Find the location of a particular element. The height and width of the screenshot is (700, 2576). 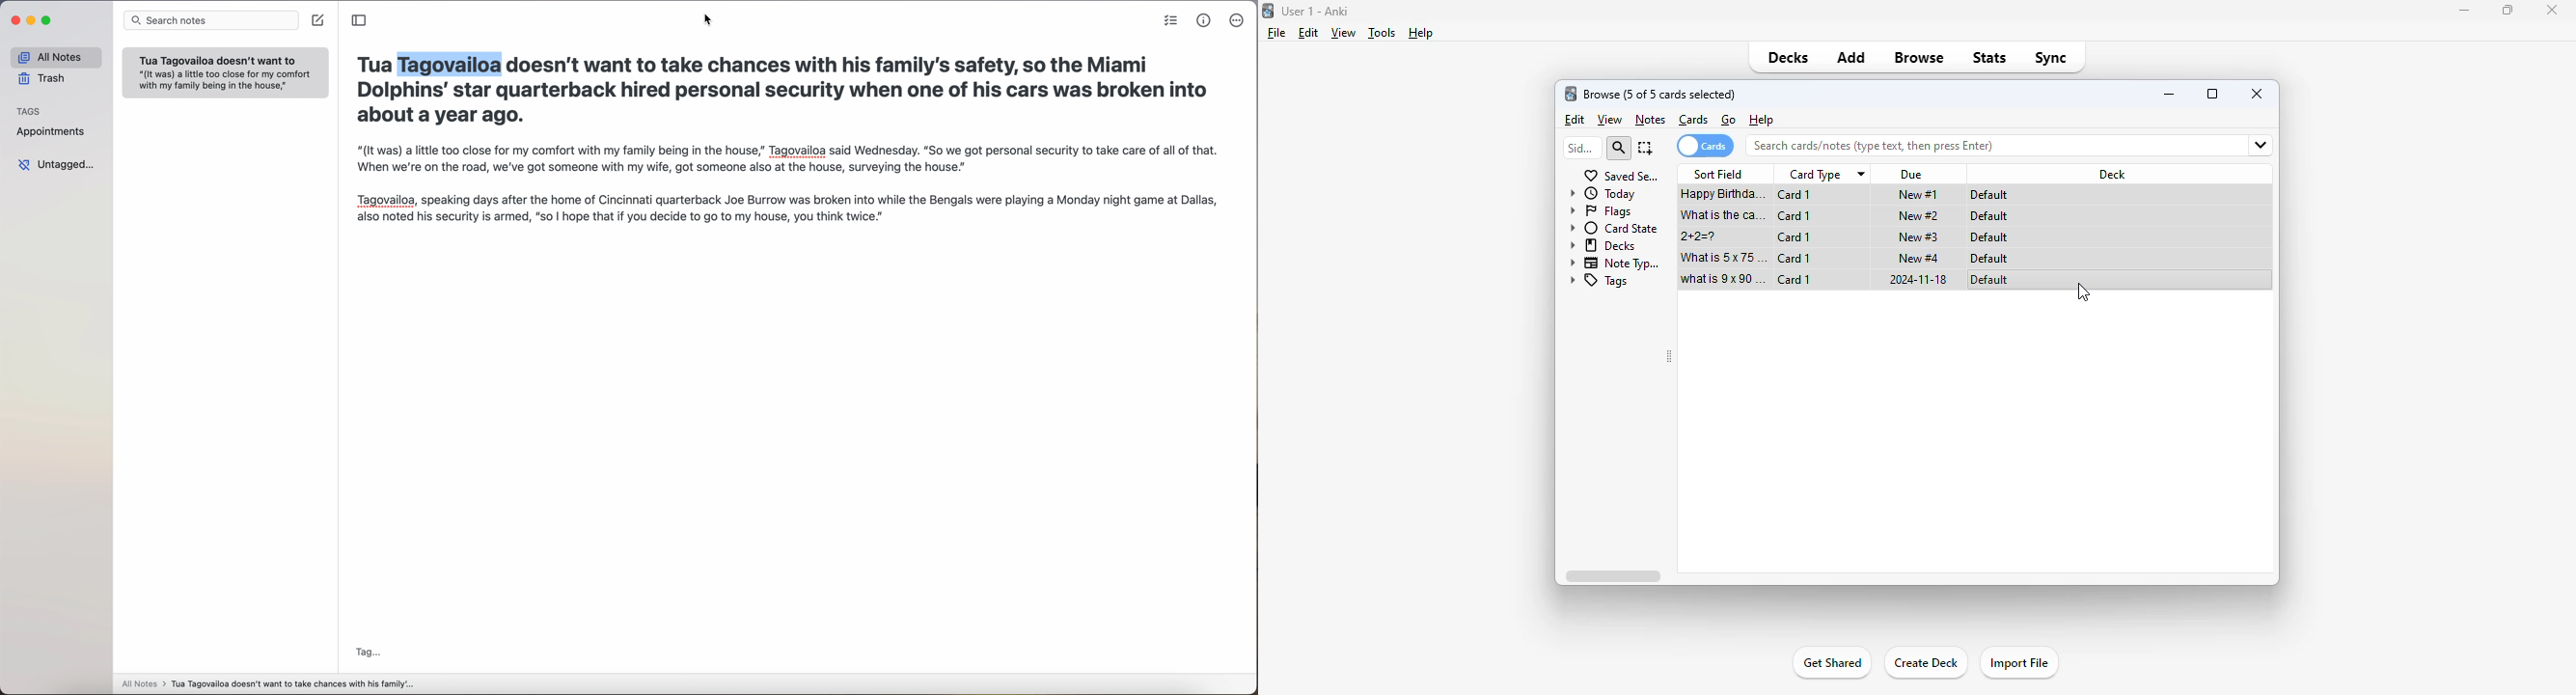

cards is located at coordinates (1693, 120).